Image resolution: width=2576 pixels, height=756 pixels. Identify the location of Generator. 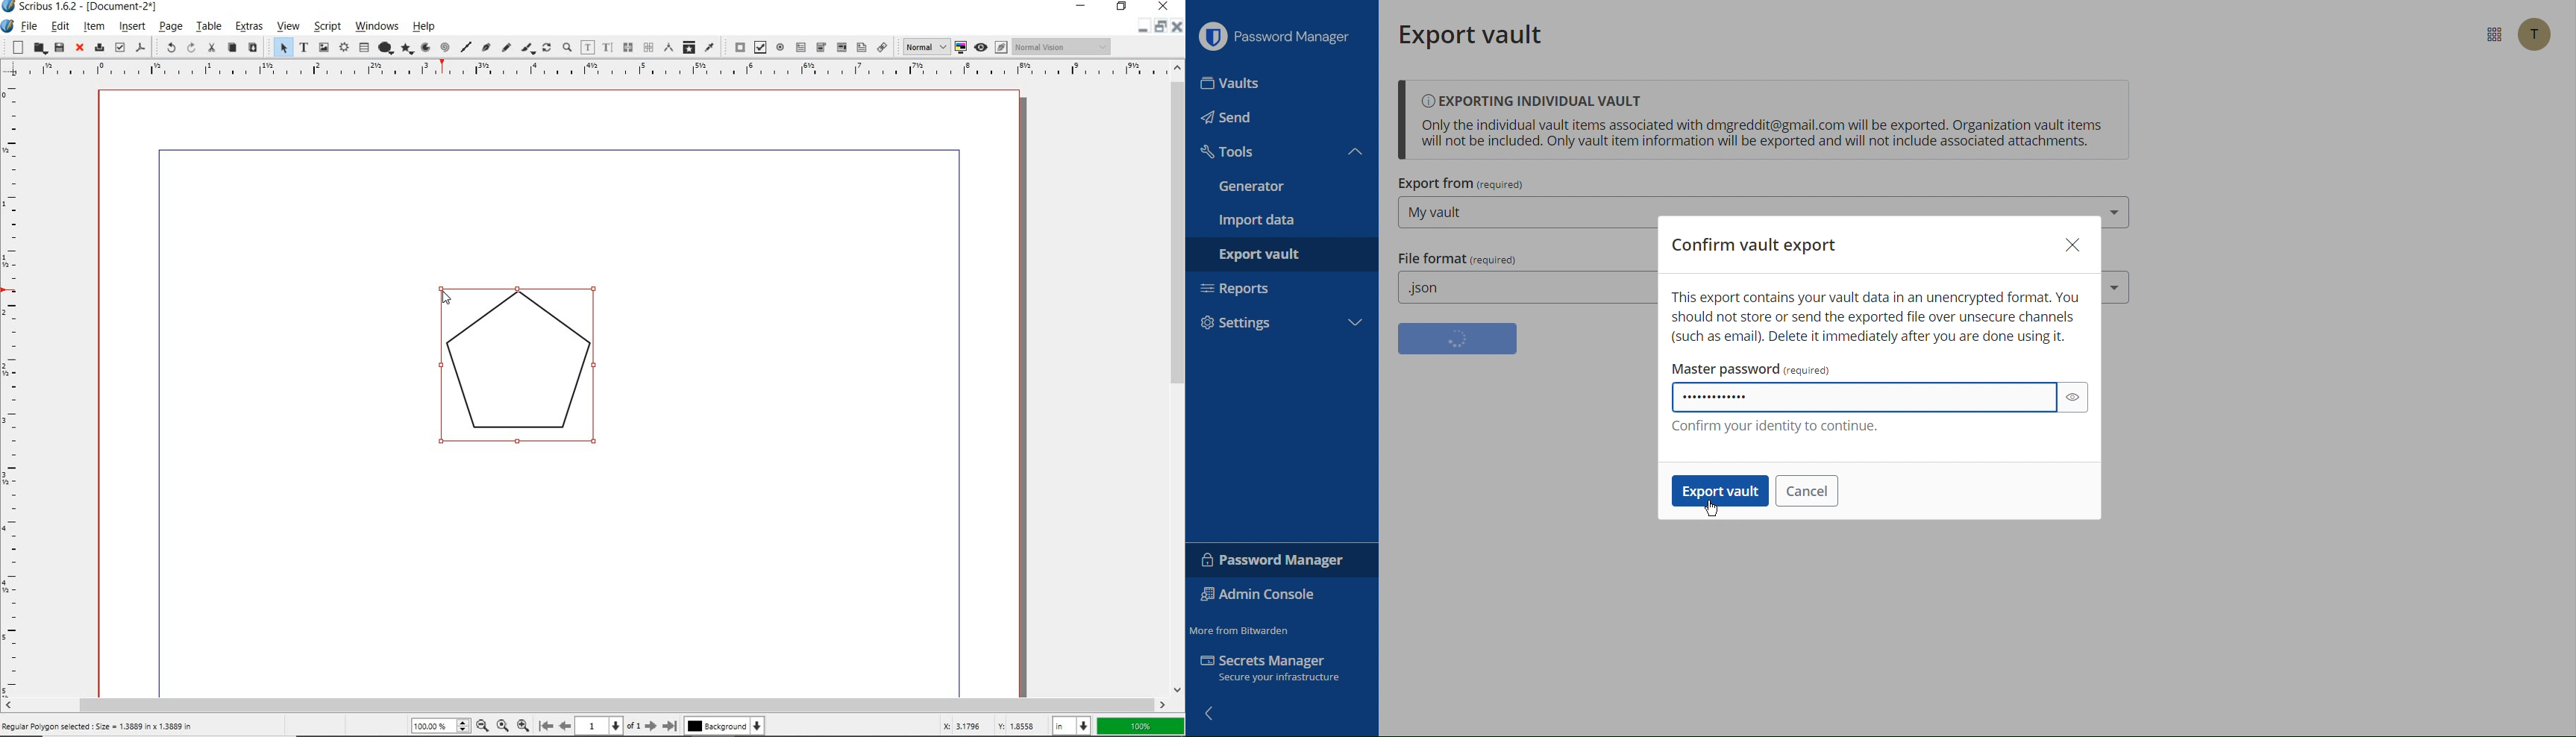
(1253, 187).